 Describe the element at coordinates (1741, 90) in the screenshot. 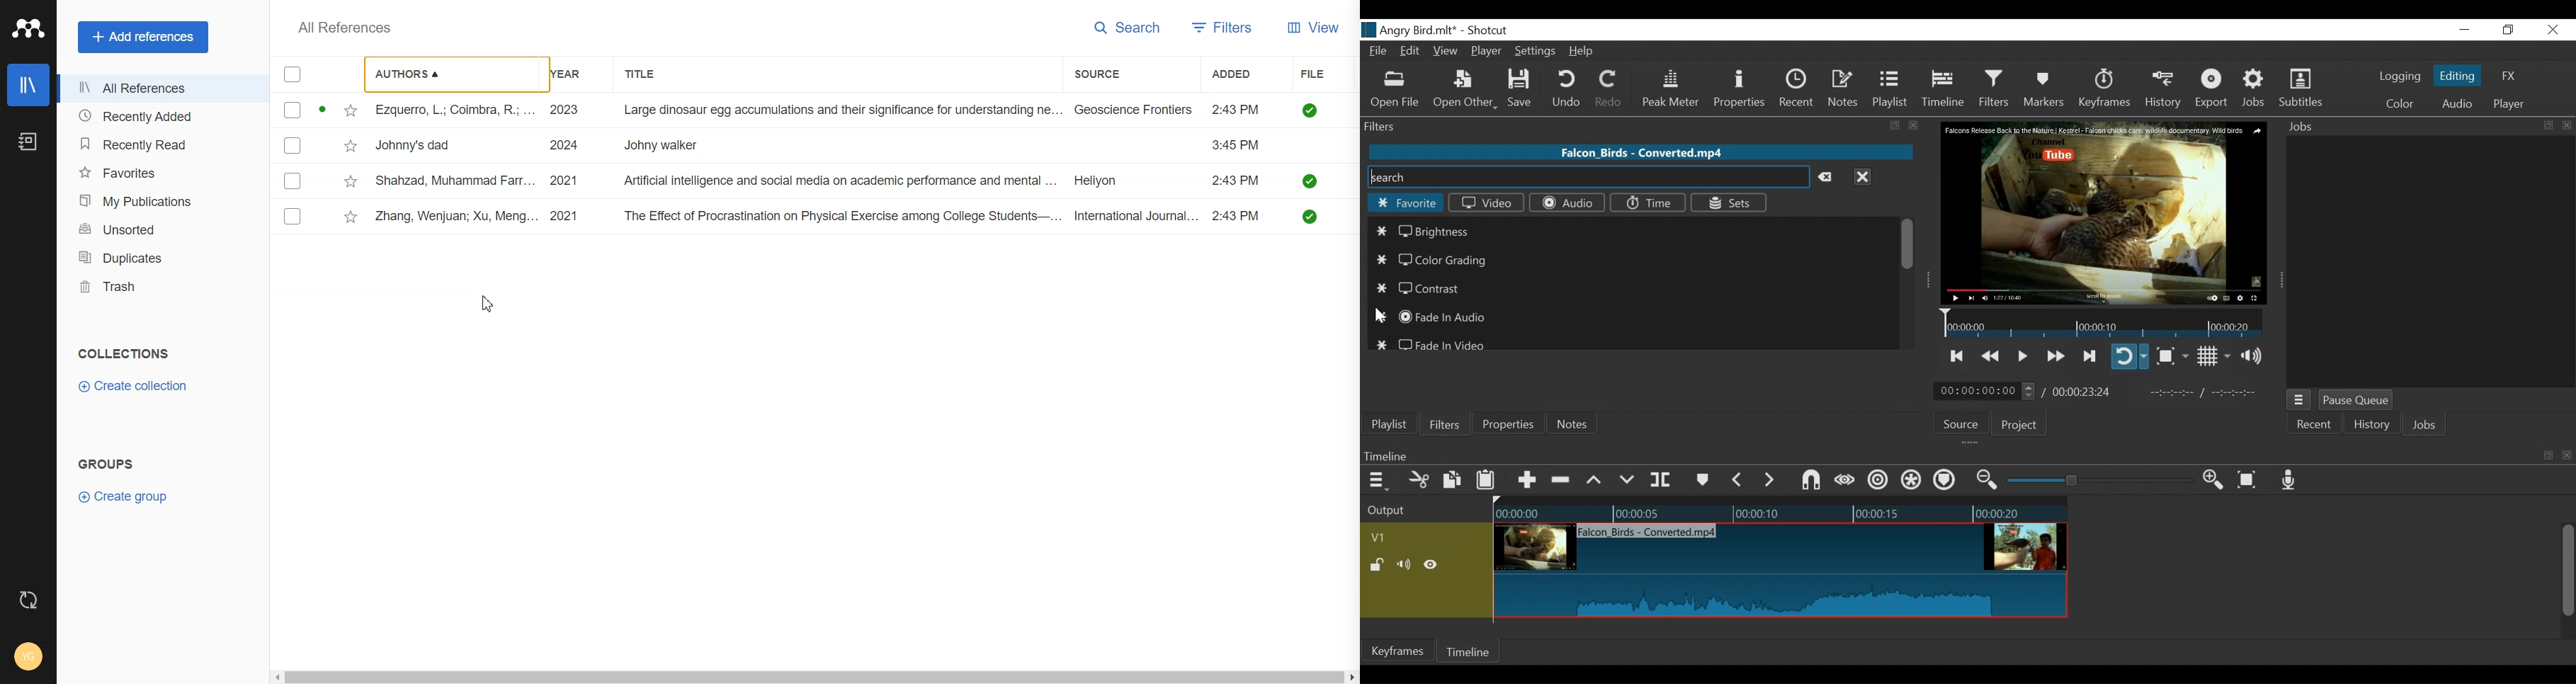

I see `Properties` at that location.